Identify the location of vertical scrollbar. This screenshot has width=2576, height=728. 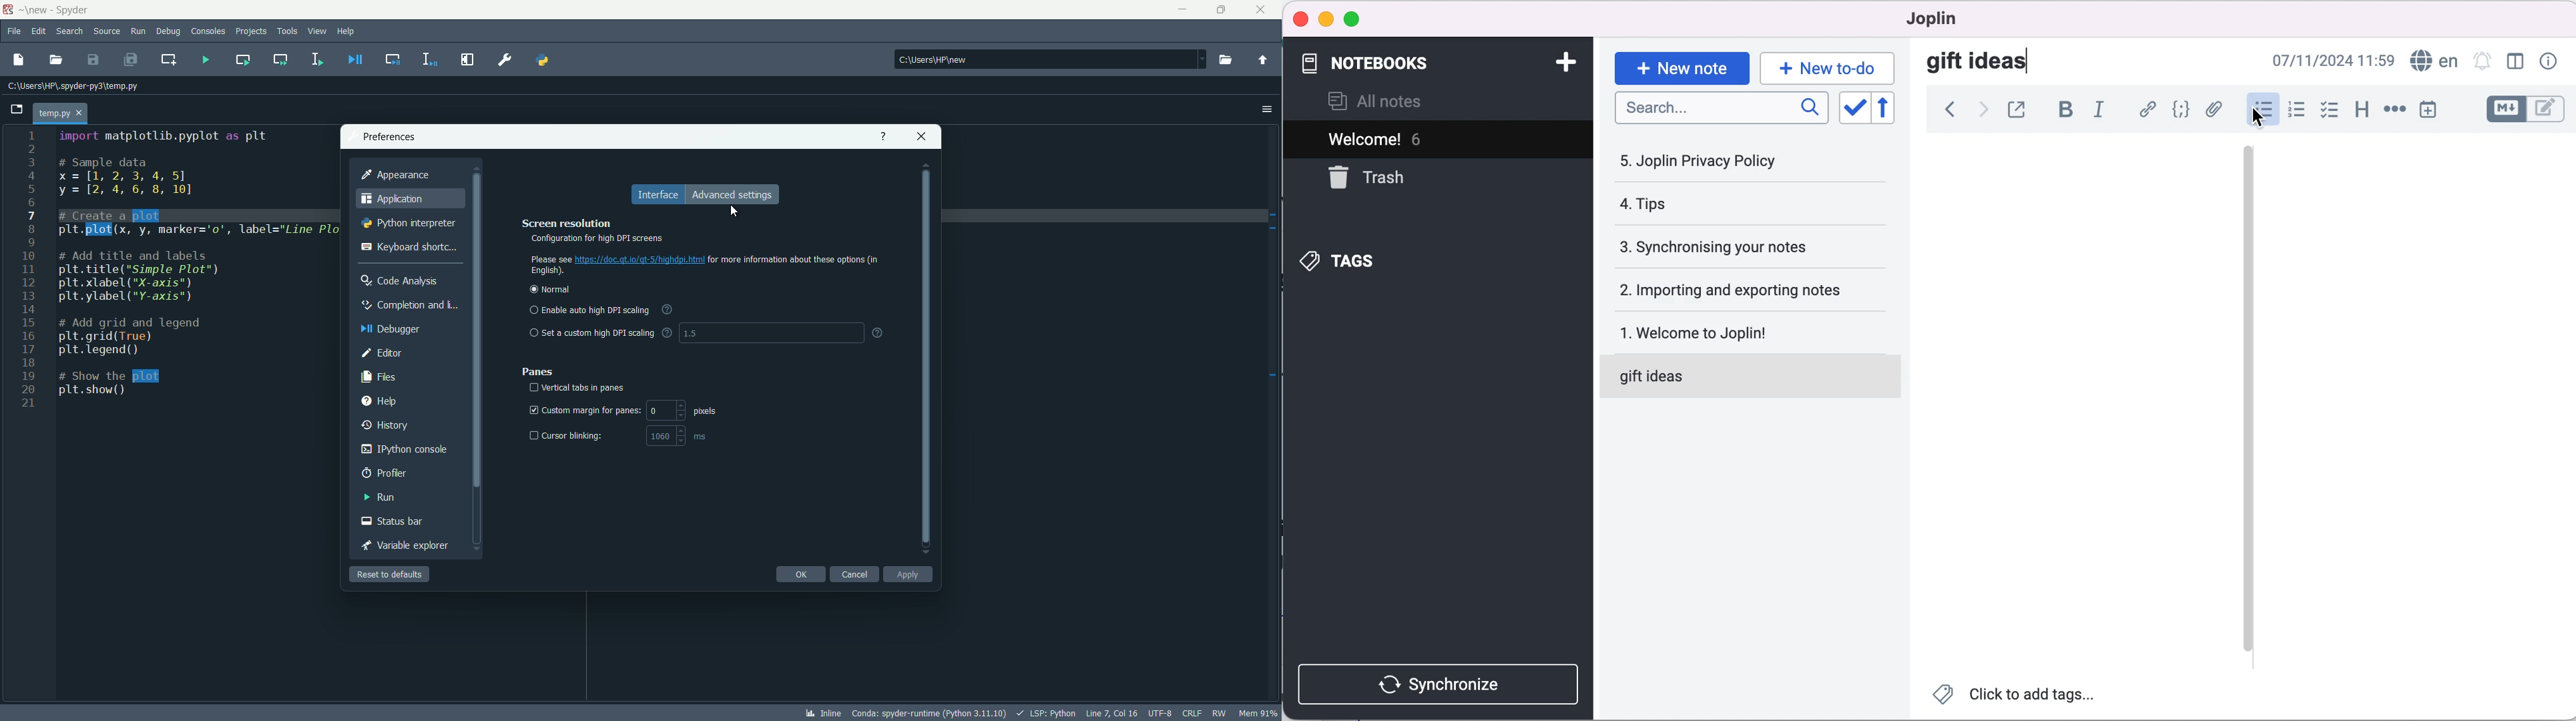
(477, 359).